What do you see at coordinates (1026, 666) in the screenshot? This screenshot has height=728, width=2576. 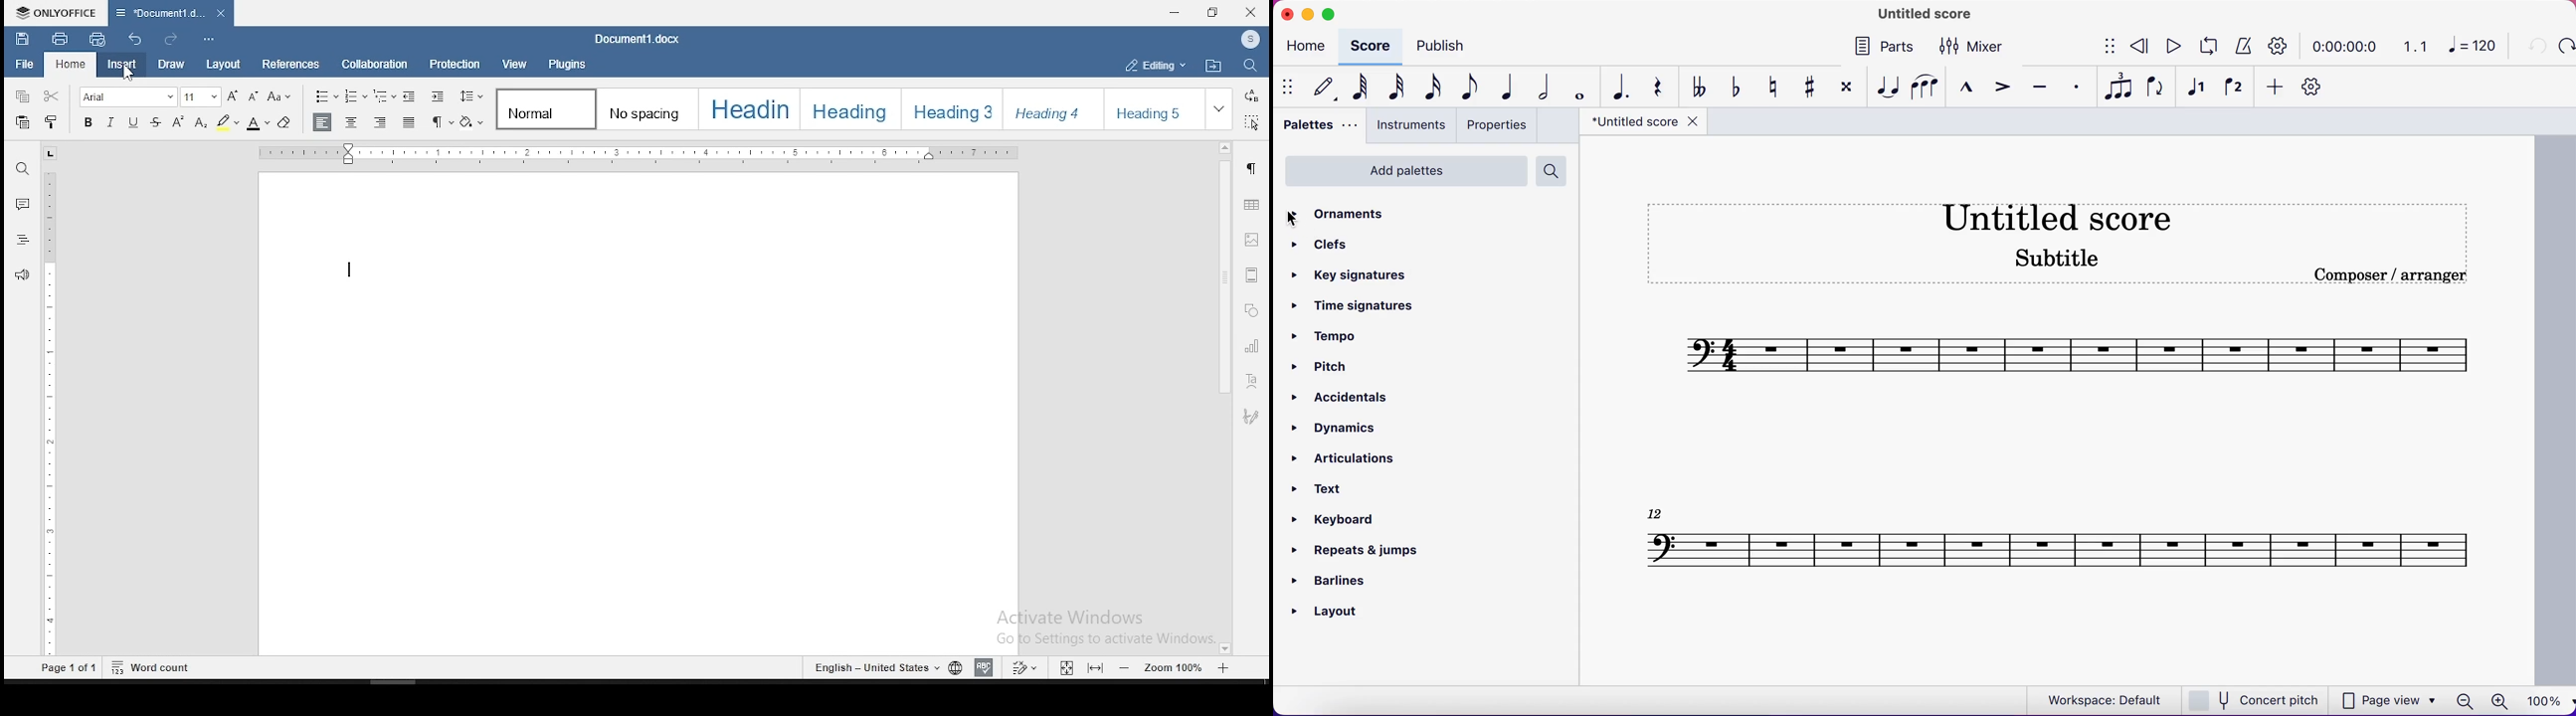 I see `track changes` at bounding box center [1026, 666].